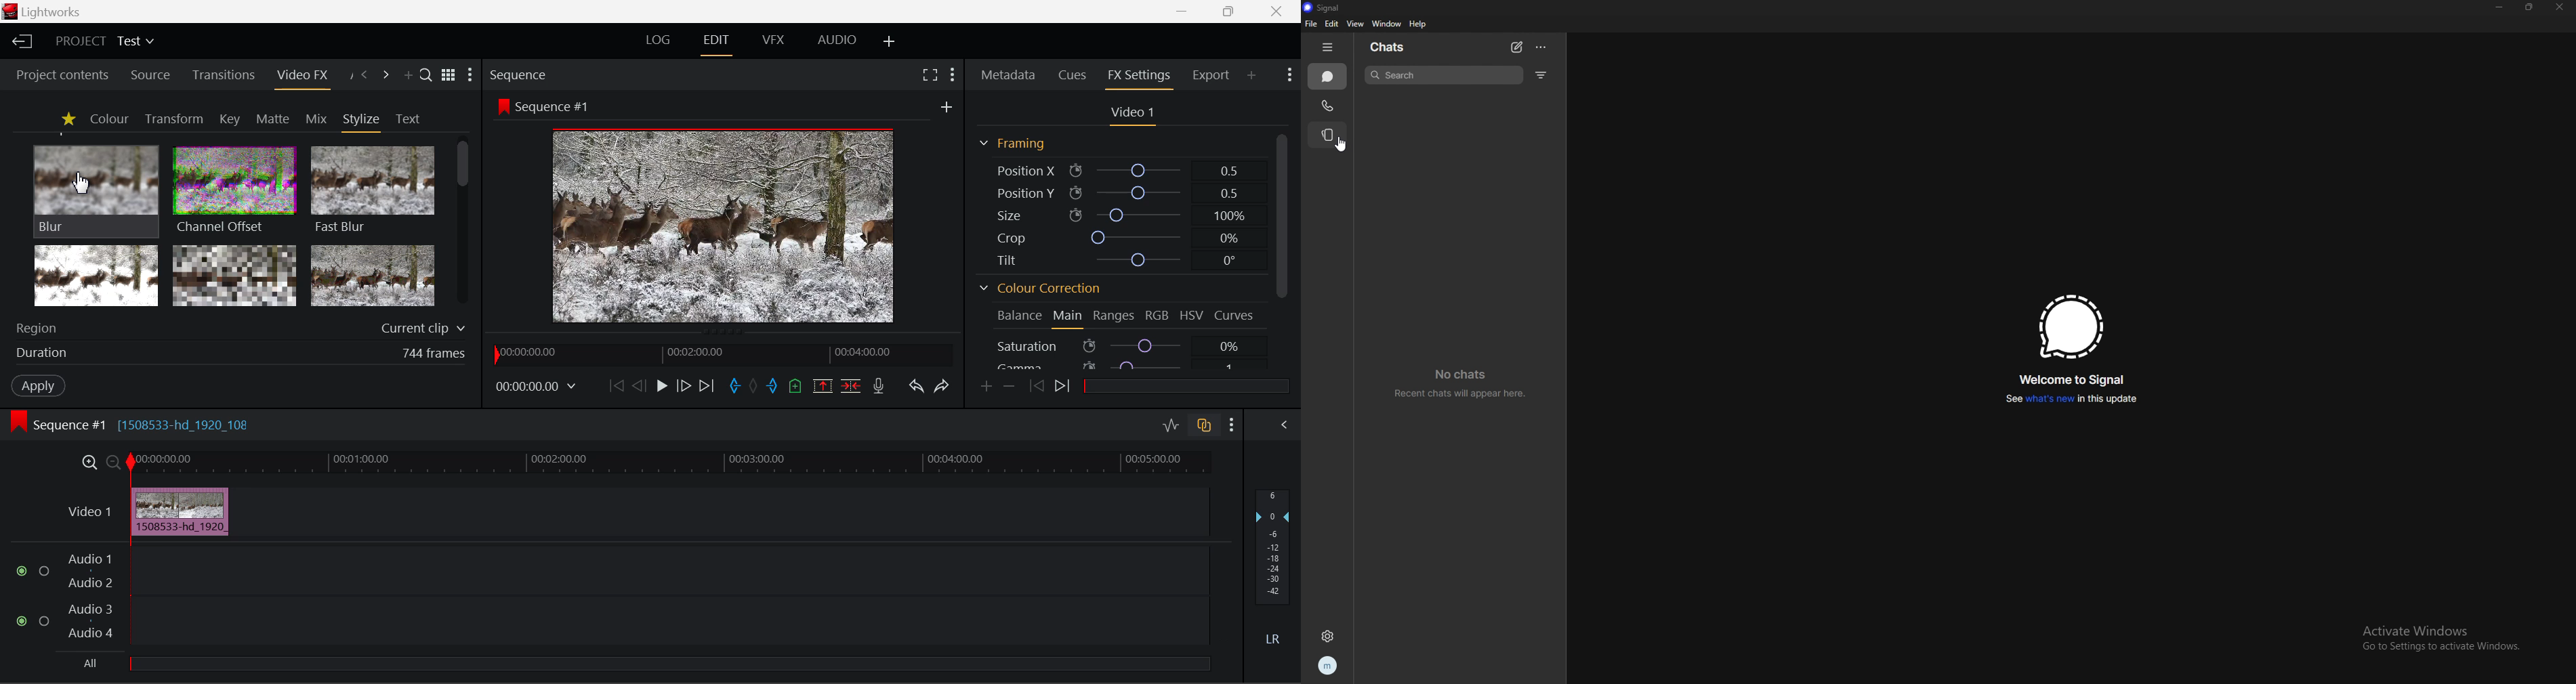 Image resolution: width=2576 pixels, height=700 pixels. Describe the element at coordinates (1329, 665) in the screenshot. I see `profile` at that location.